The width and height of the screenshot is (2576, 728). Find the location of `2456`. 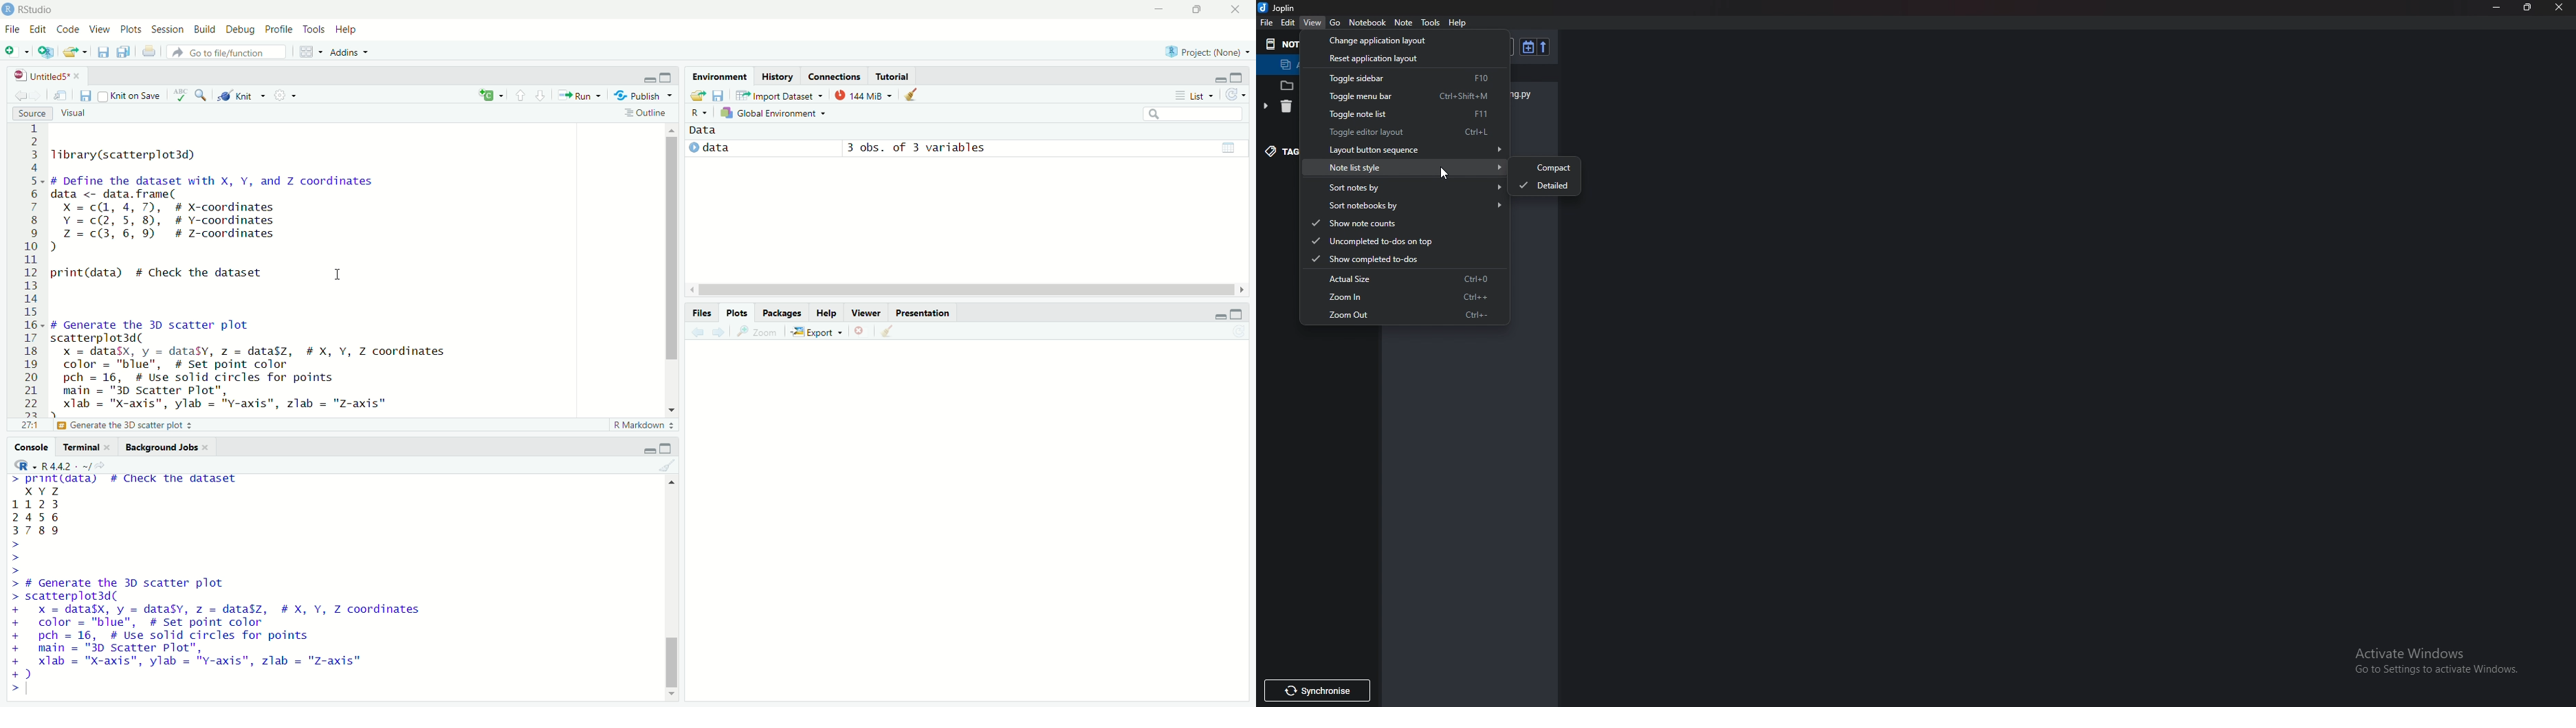

2456 is located at coordinates (36, 517).